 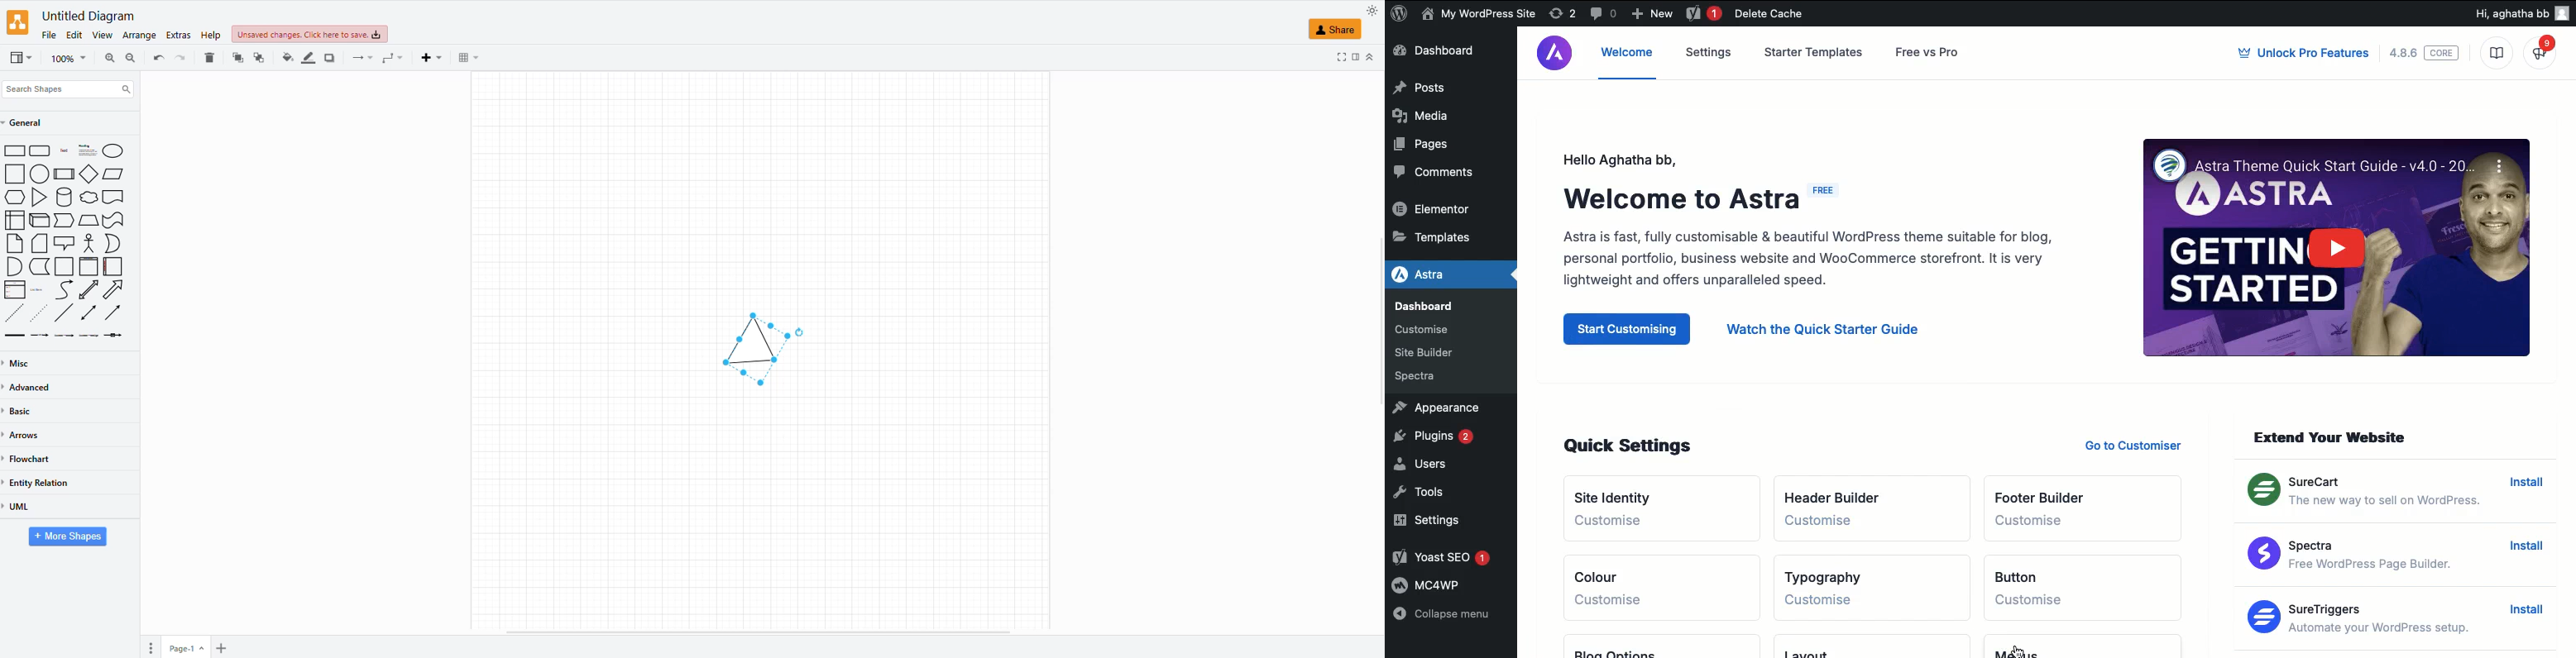 What do you see at coordinates (41, 312) in the screenshot?
I see `Dotted Arrow` at bounding box center [41, 312].